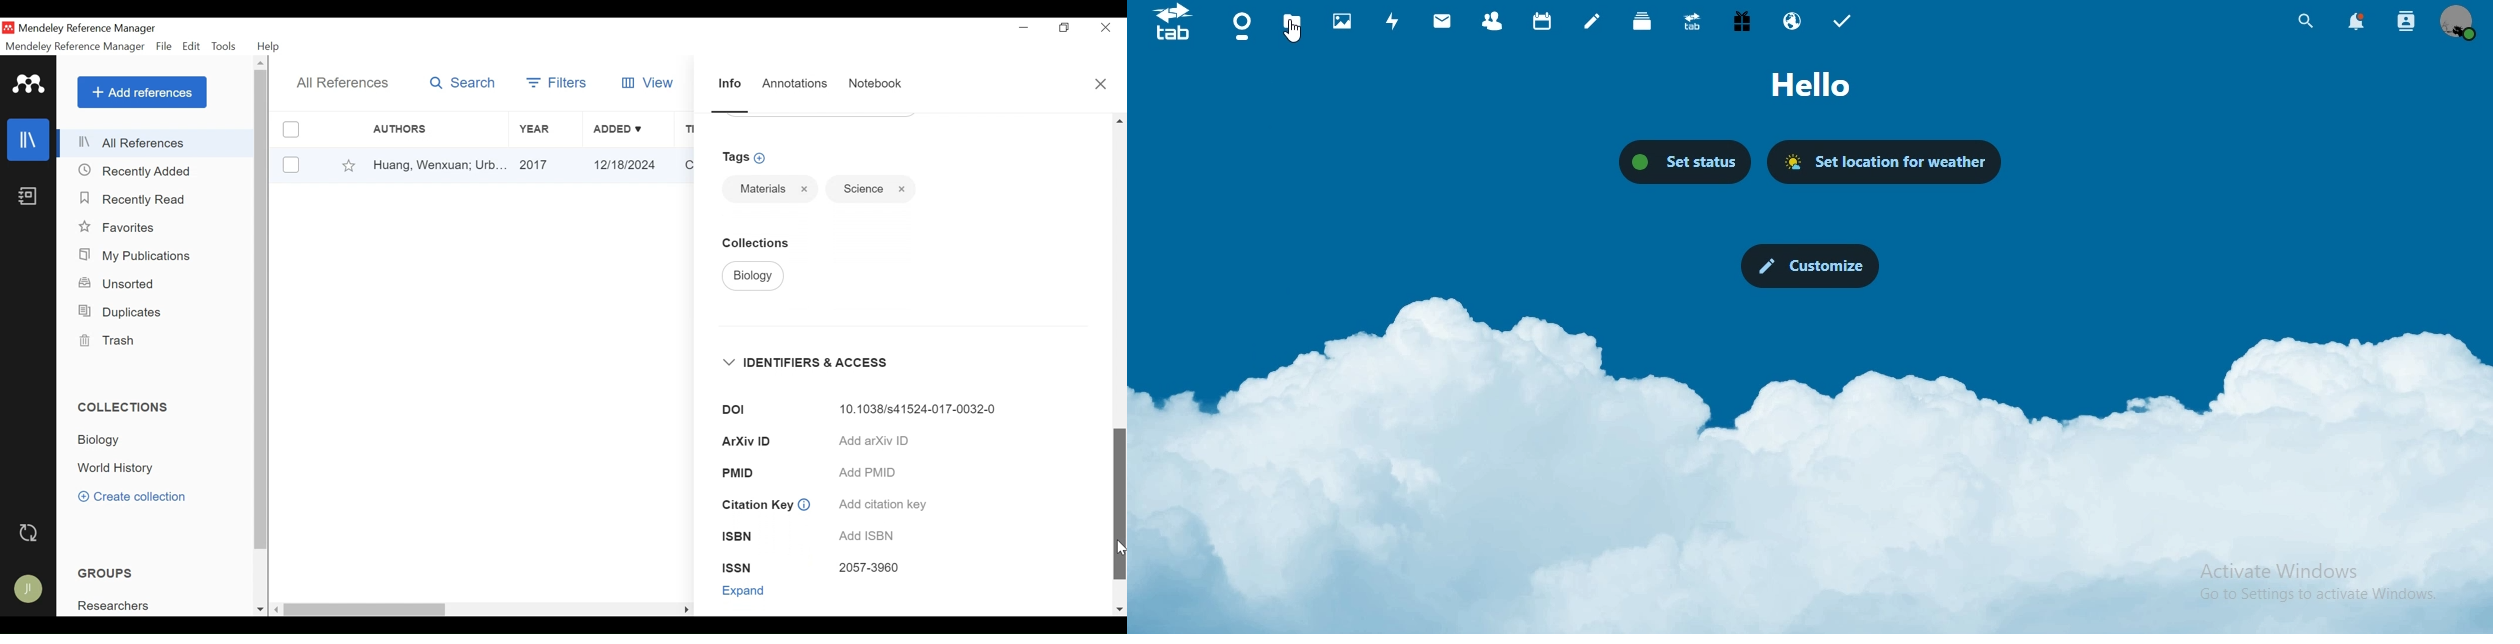 The width and height of the screenshot is (2520, 644). What do you see at coordinates (1441, 22) in the screenshot?
I see `mail` at bounding box center [1441, 22].